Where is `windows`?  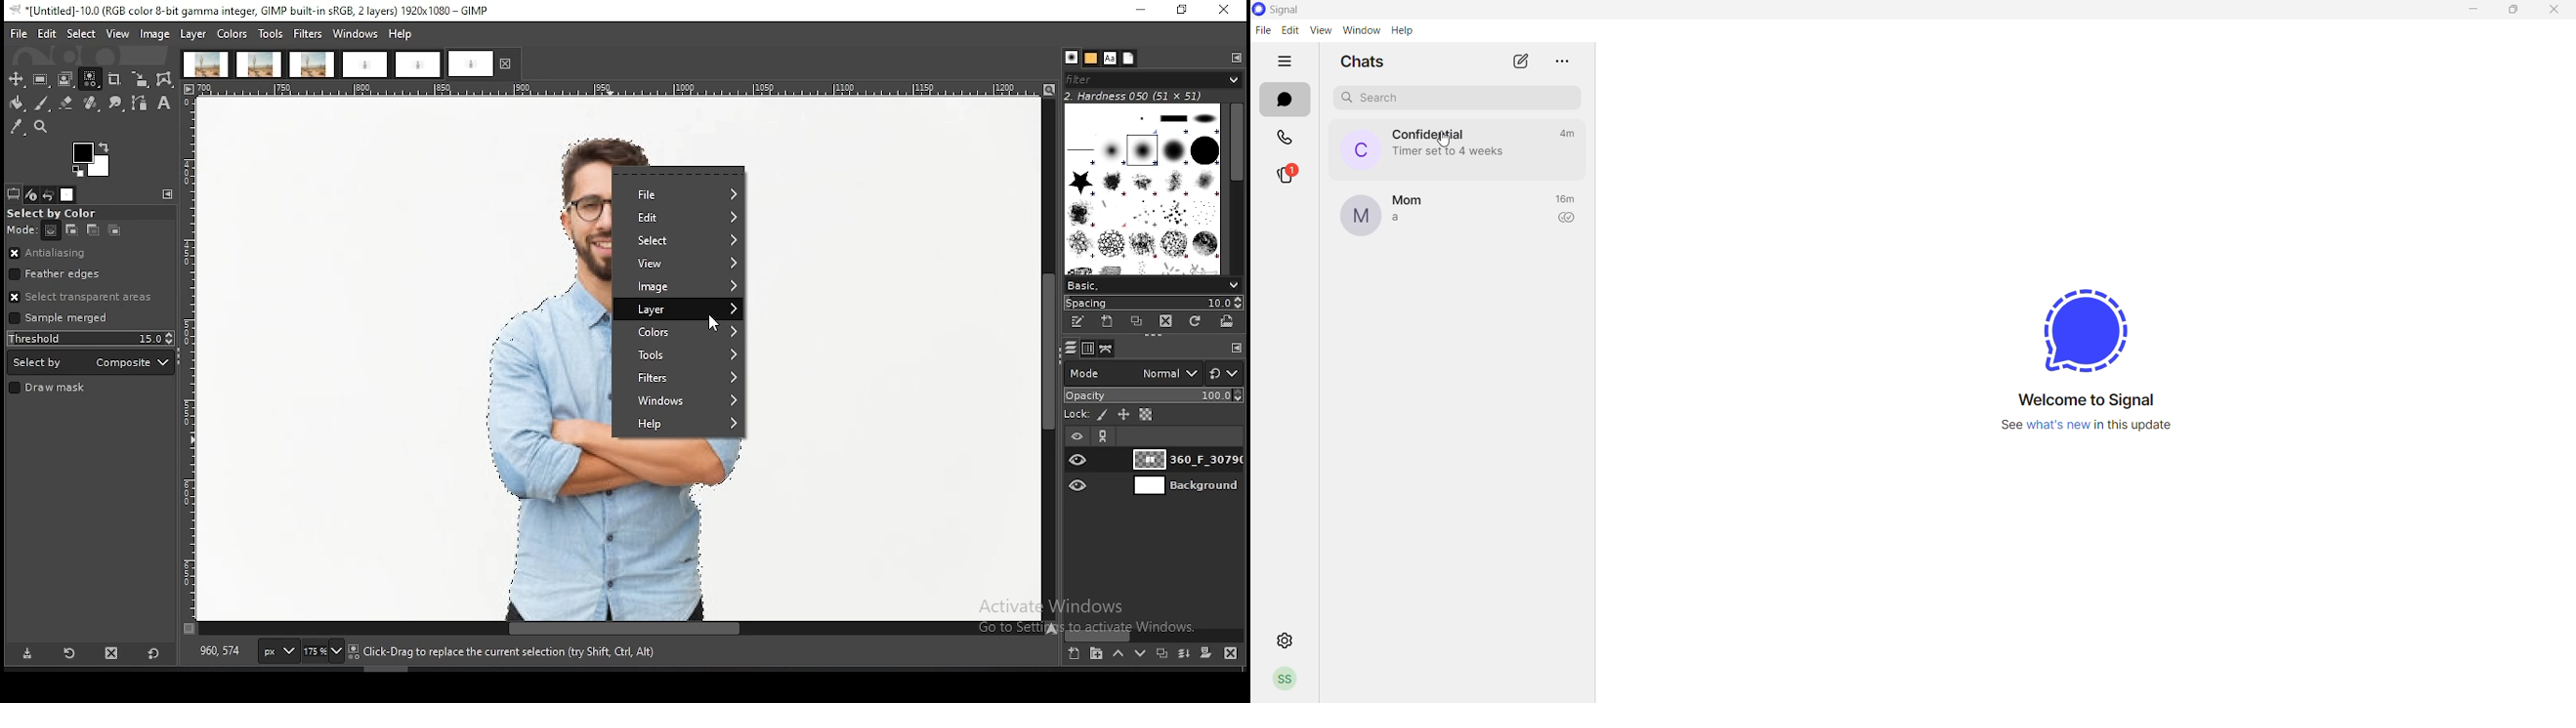
windows is located at coordinates (356, 34).